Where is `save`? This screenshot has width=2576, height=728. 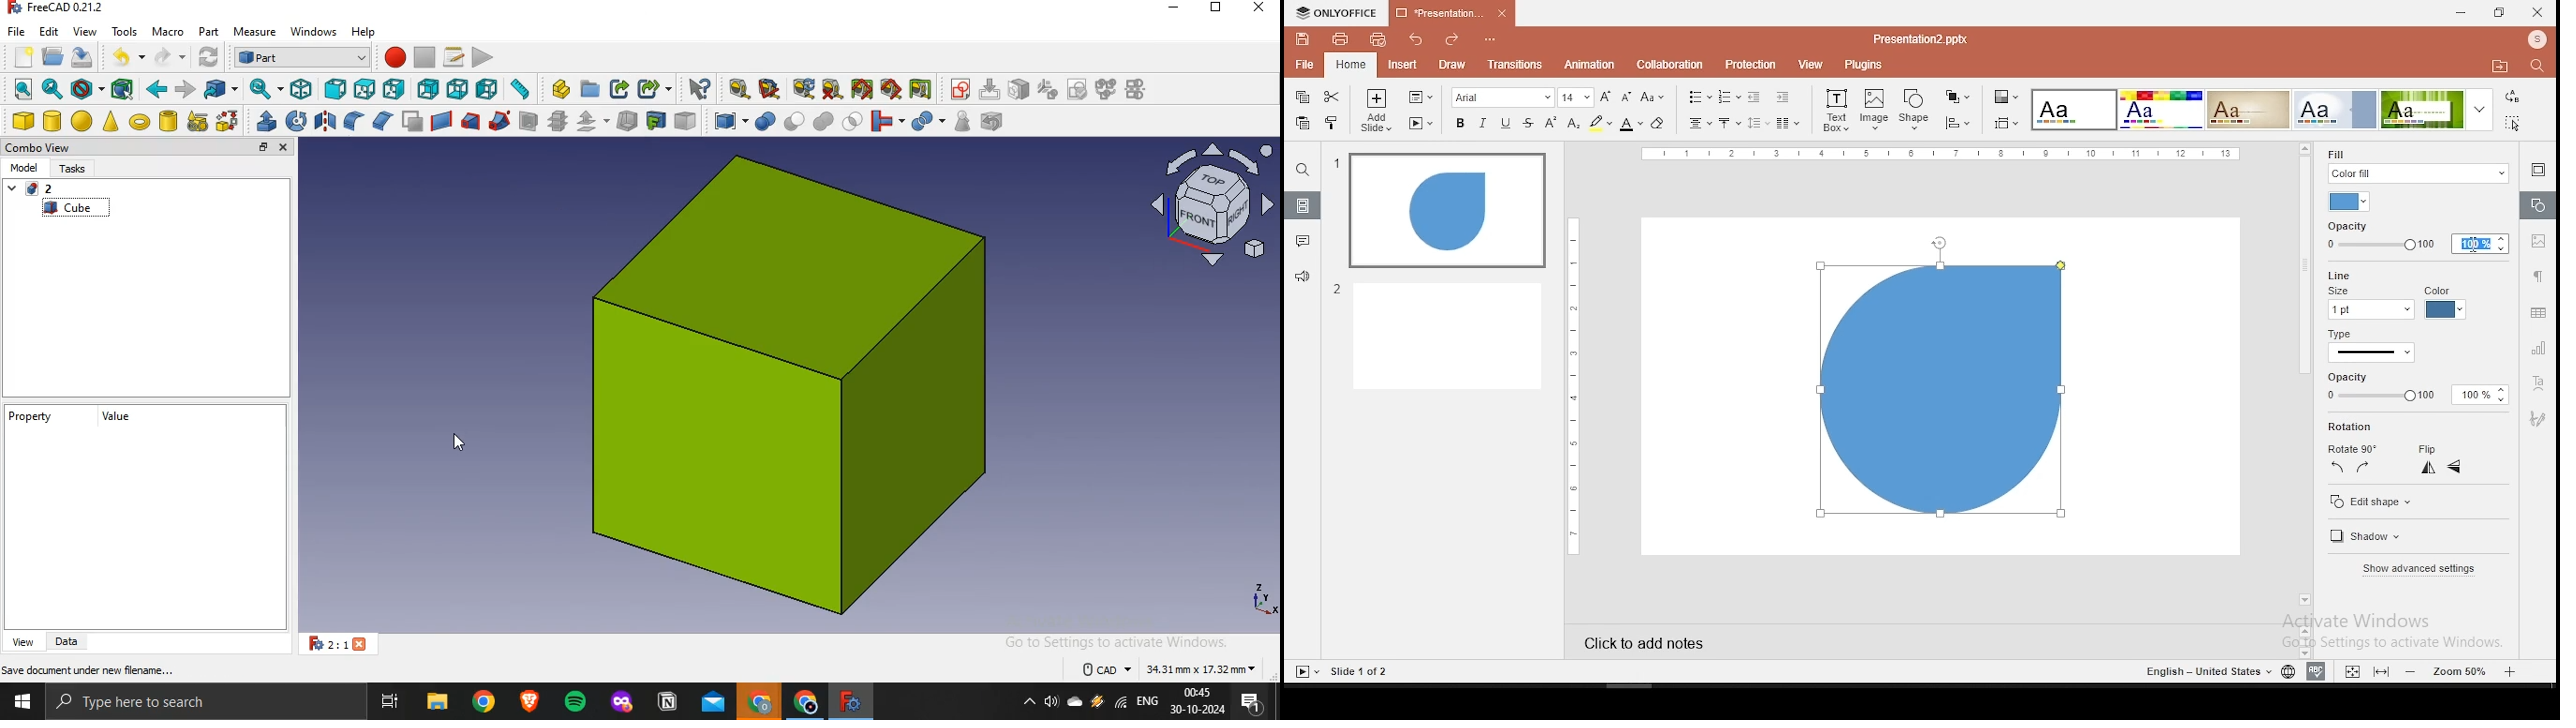 save is located at coordinates (1302, 39).